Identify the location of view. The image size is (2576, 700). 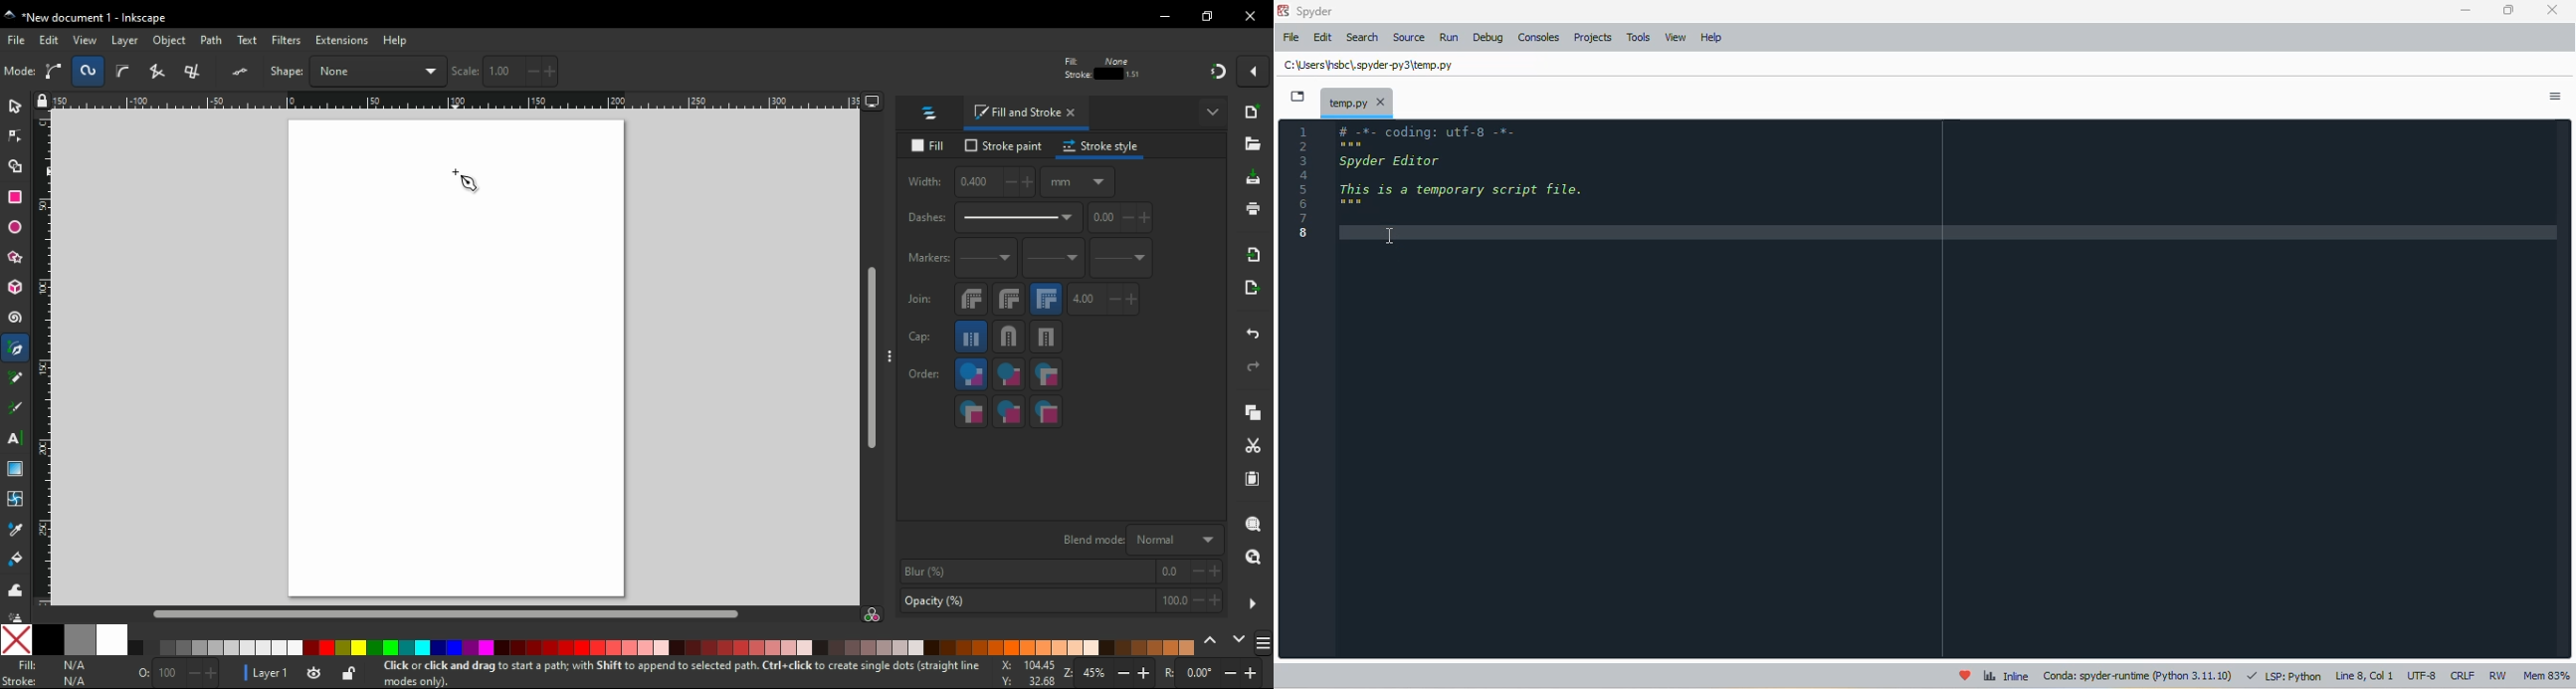
(1675, 37).